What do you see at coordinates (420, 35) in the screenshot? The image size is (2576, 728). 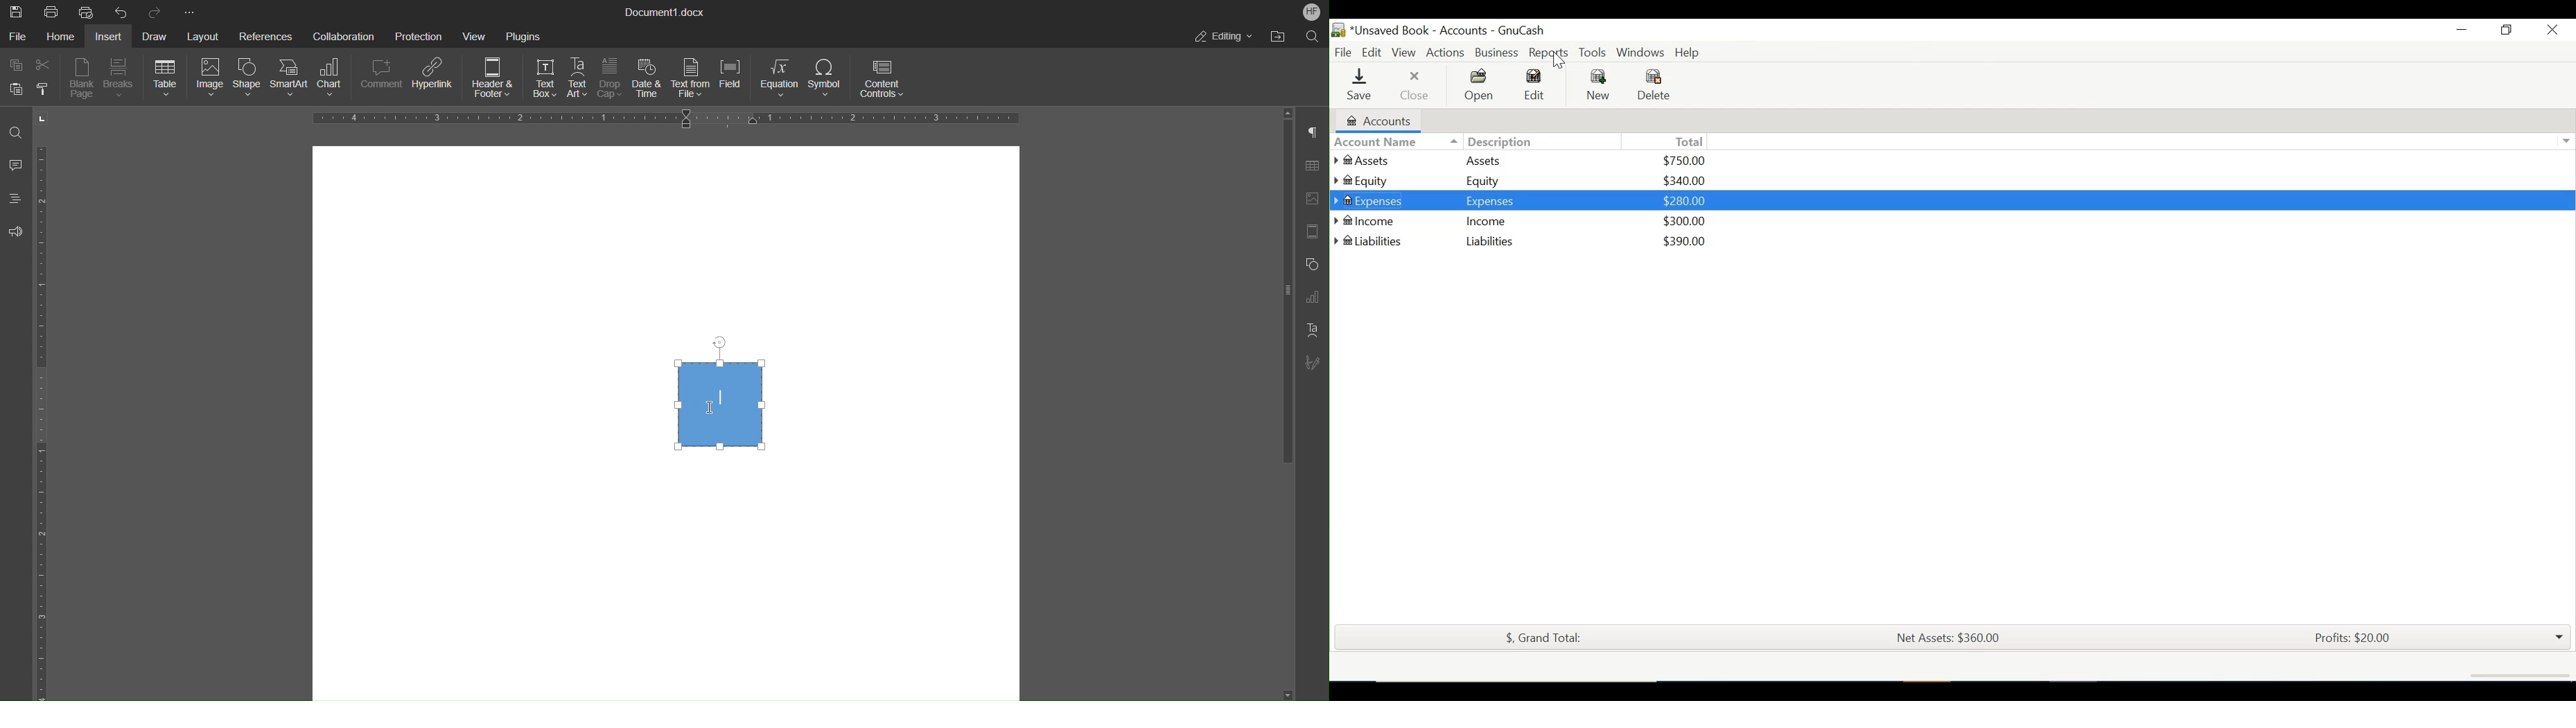 I see `Protection` at bounding box center [420, 35].